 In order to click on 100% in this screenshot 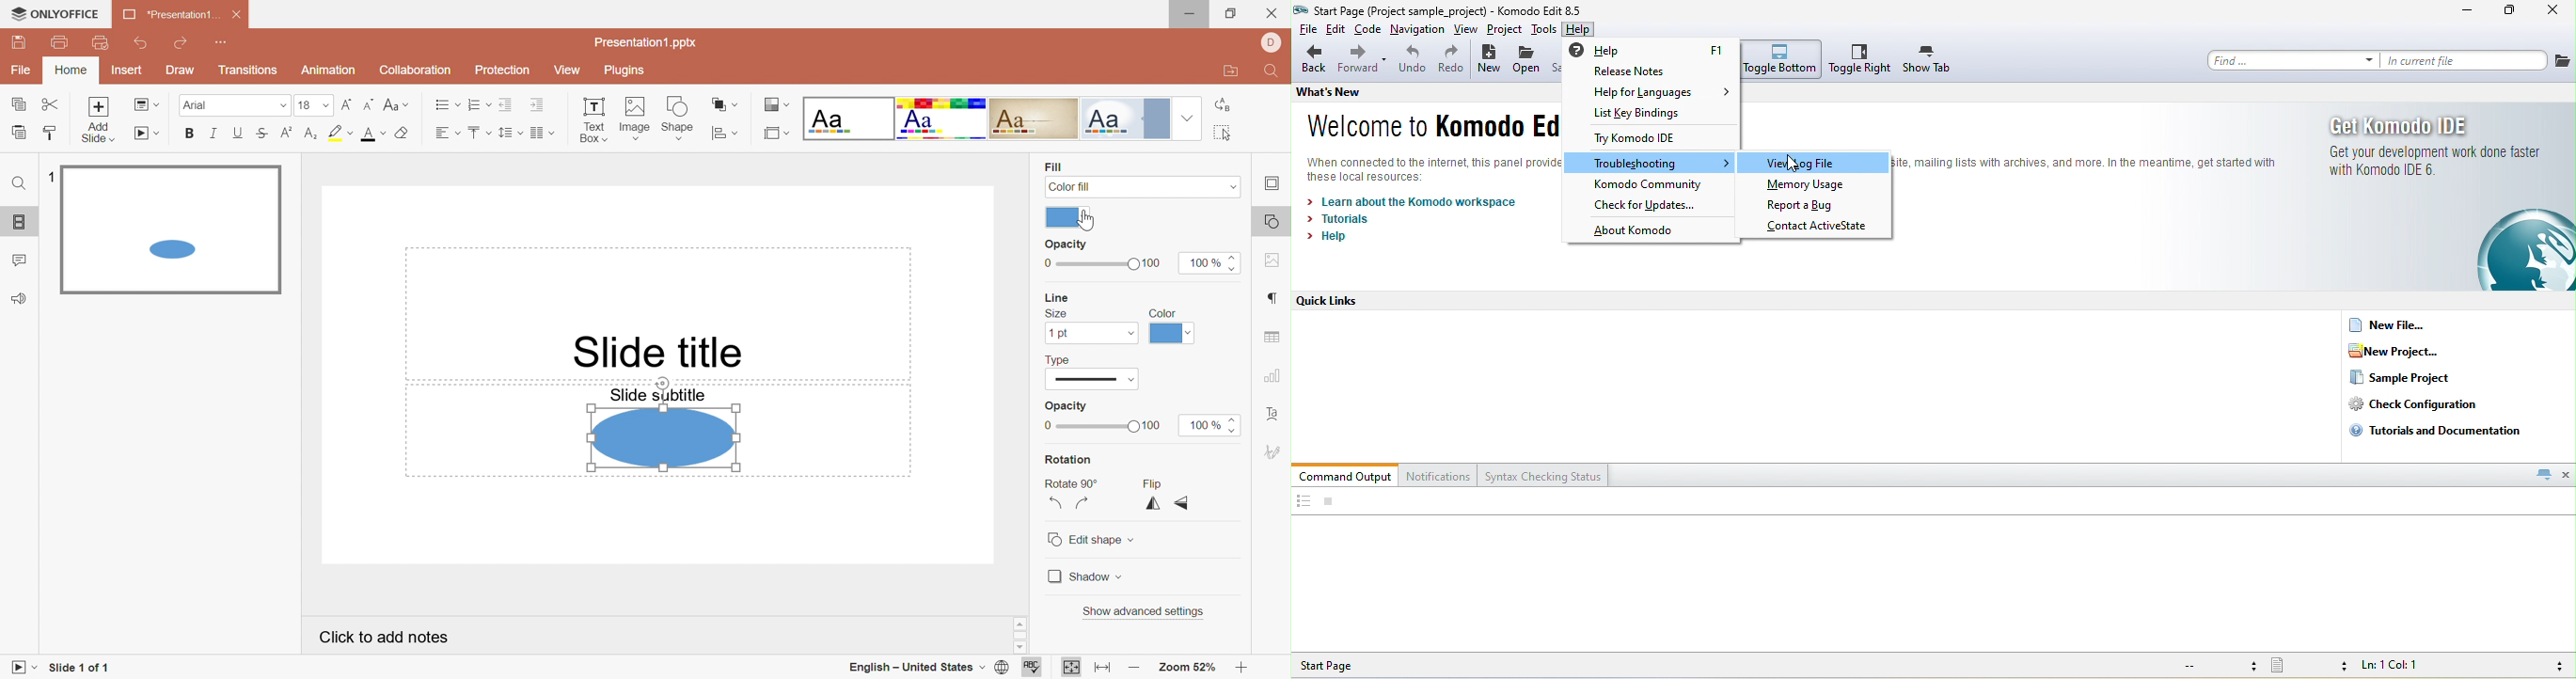, I will do `click(1212, 263)`.